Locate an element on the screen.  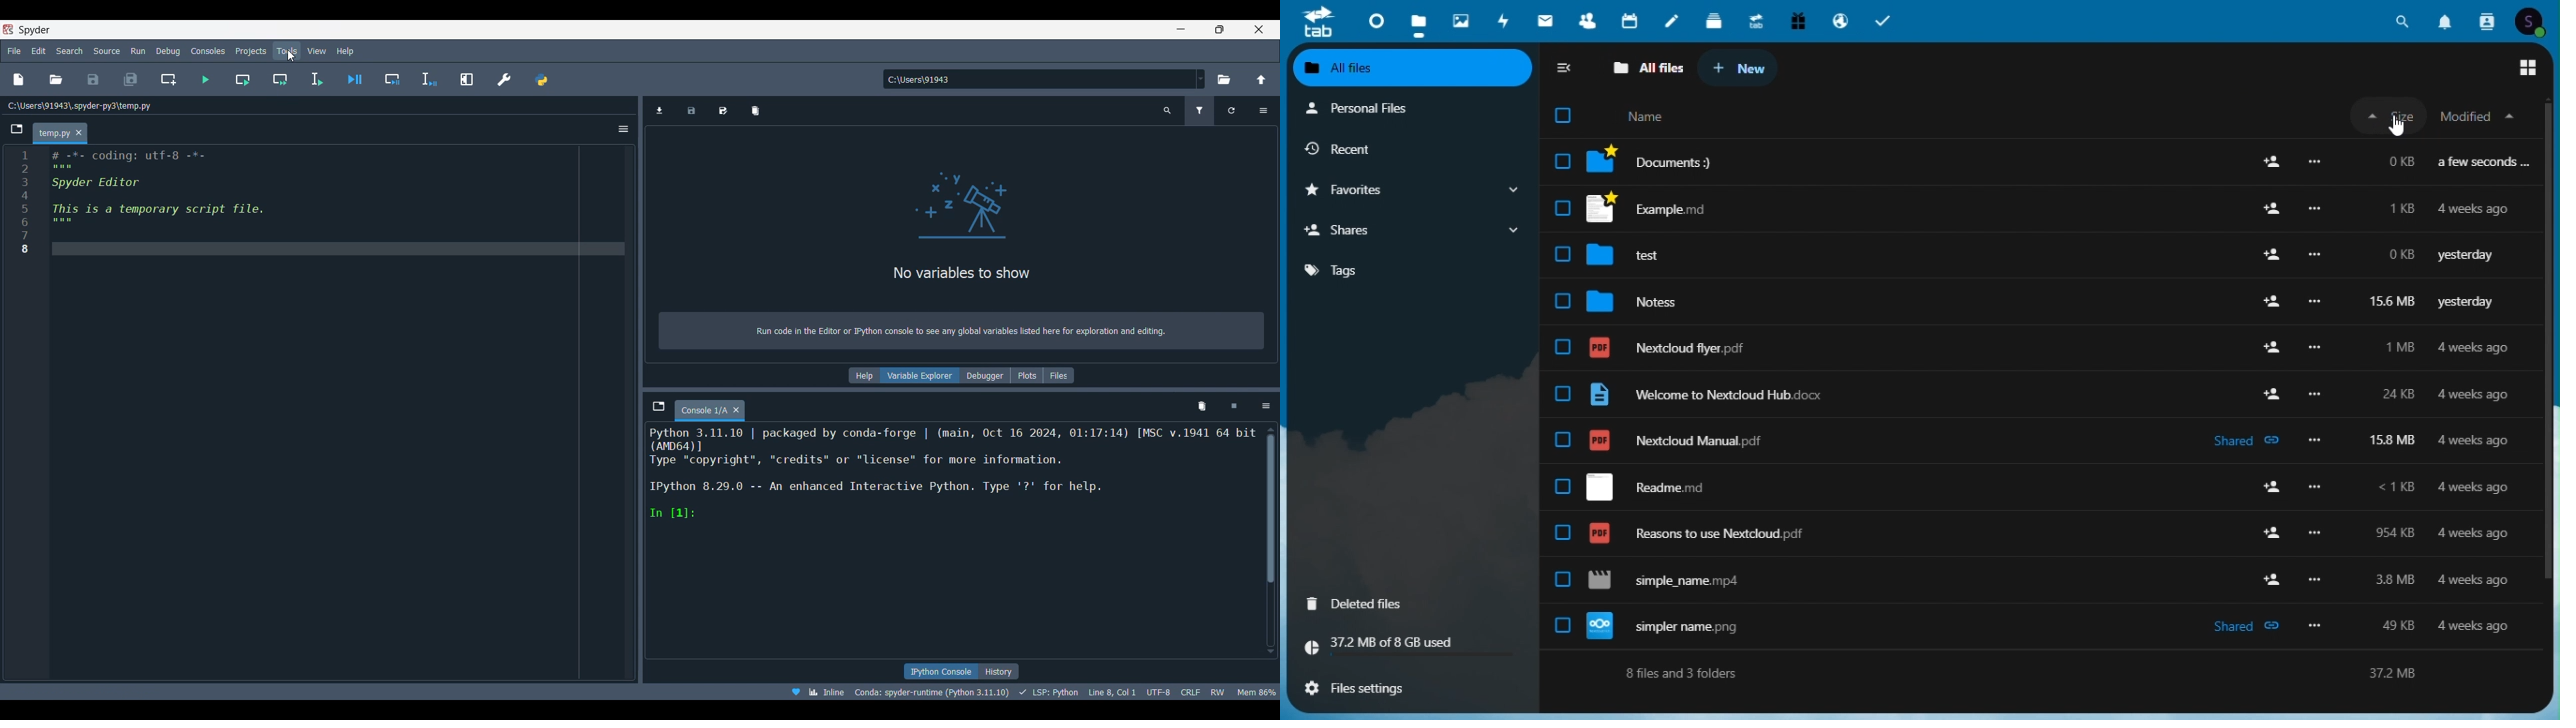
View menu is located at coordinates (317, 51).